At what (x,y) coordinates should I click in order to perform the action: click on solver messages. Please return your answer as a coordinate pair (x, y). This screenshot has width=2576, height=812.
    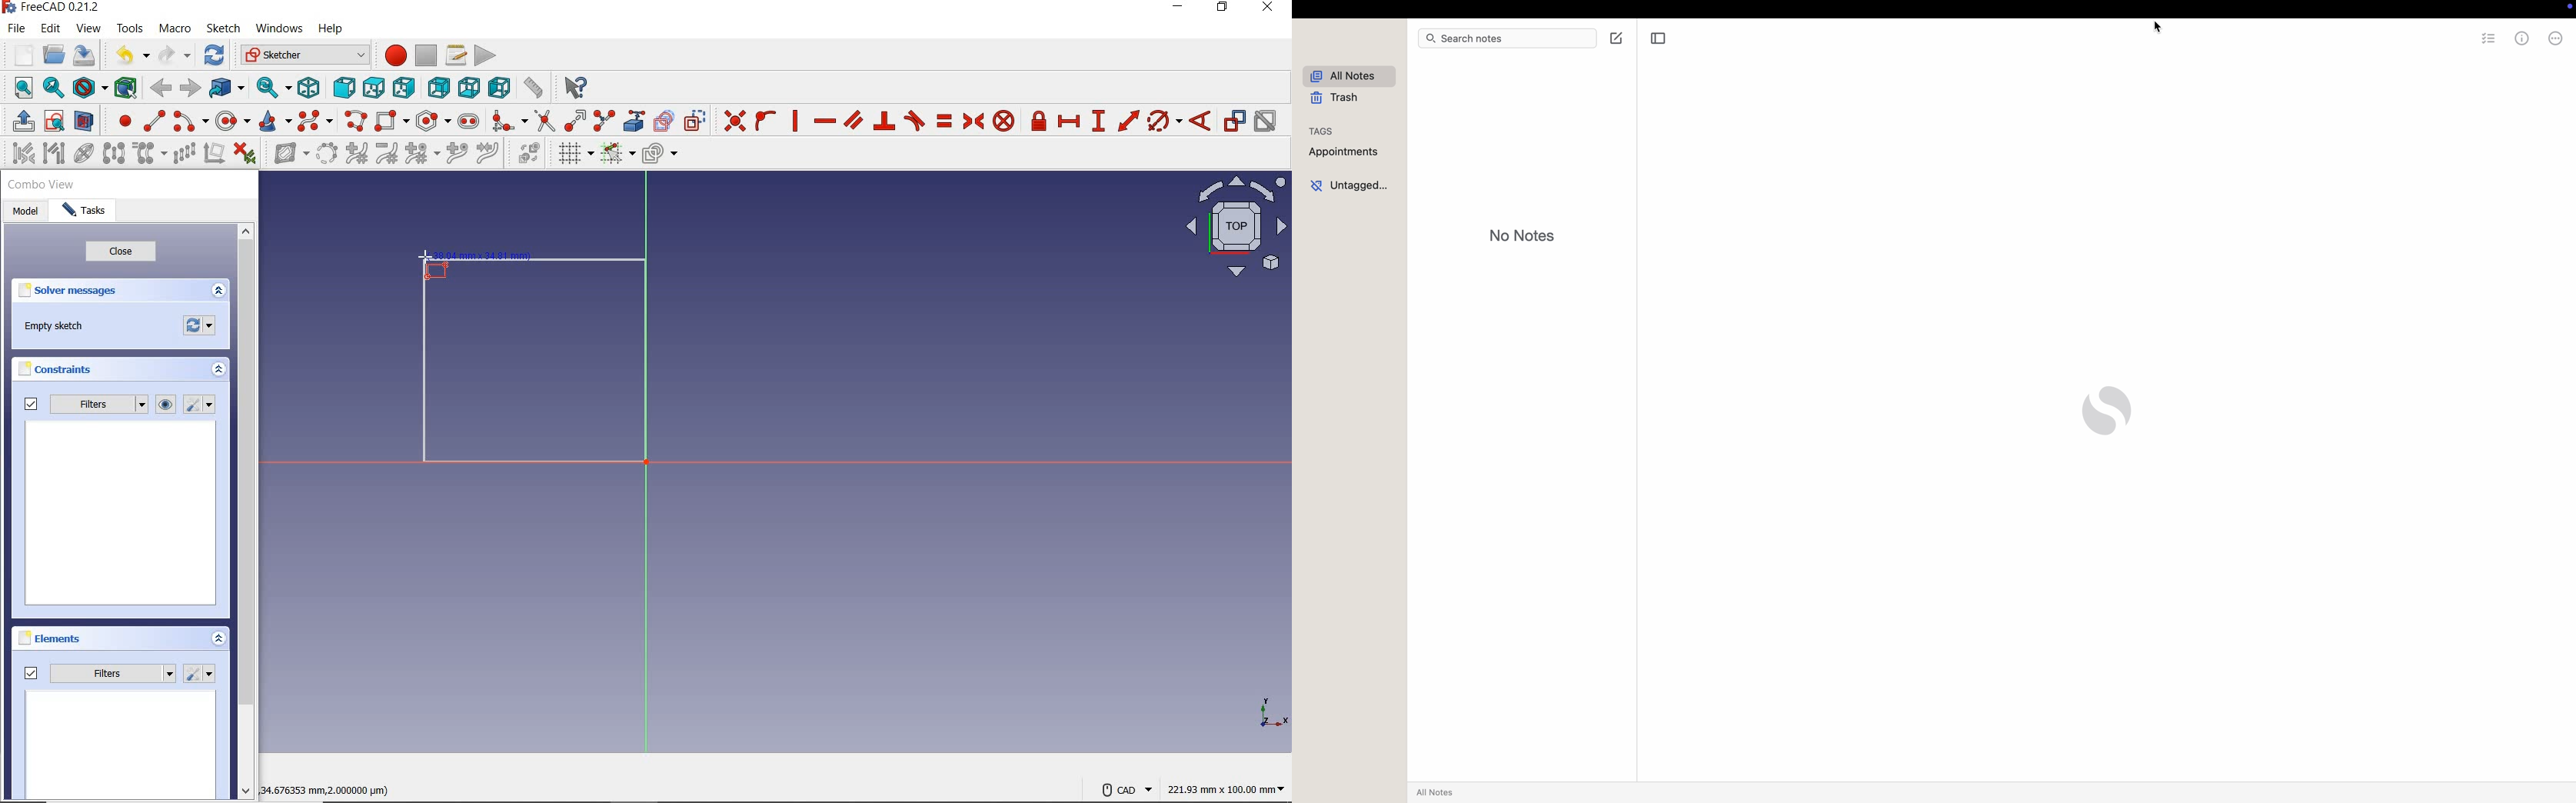
    Looking at the image, I should click on (94, 292).